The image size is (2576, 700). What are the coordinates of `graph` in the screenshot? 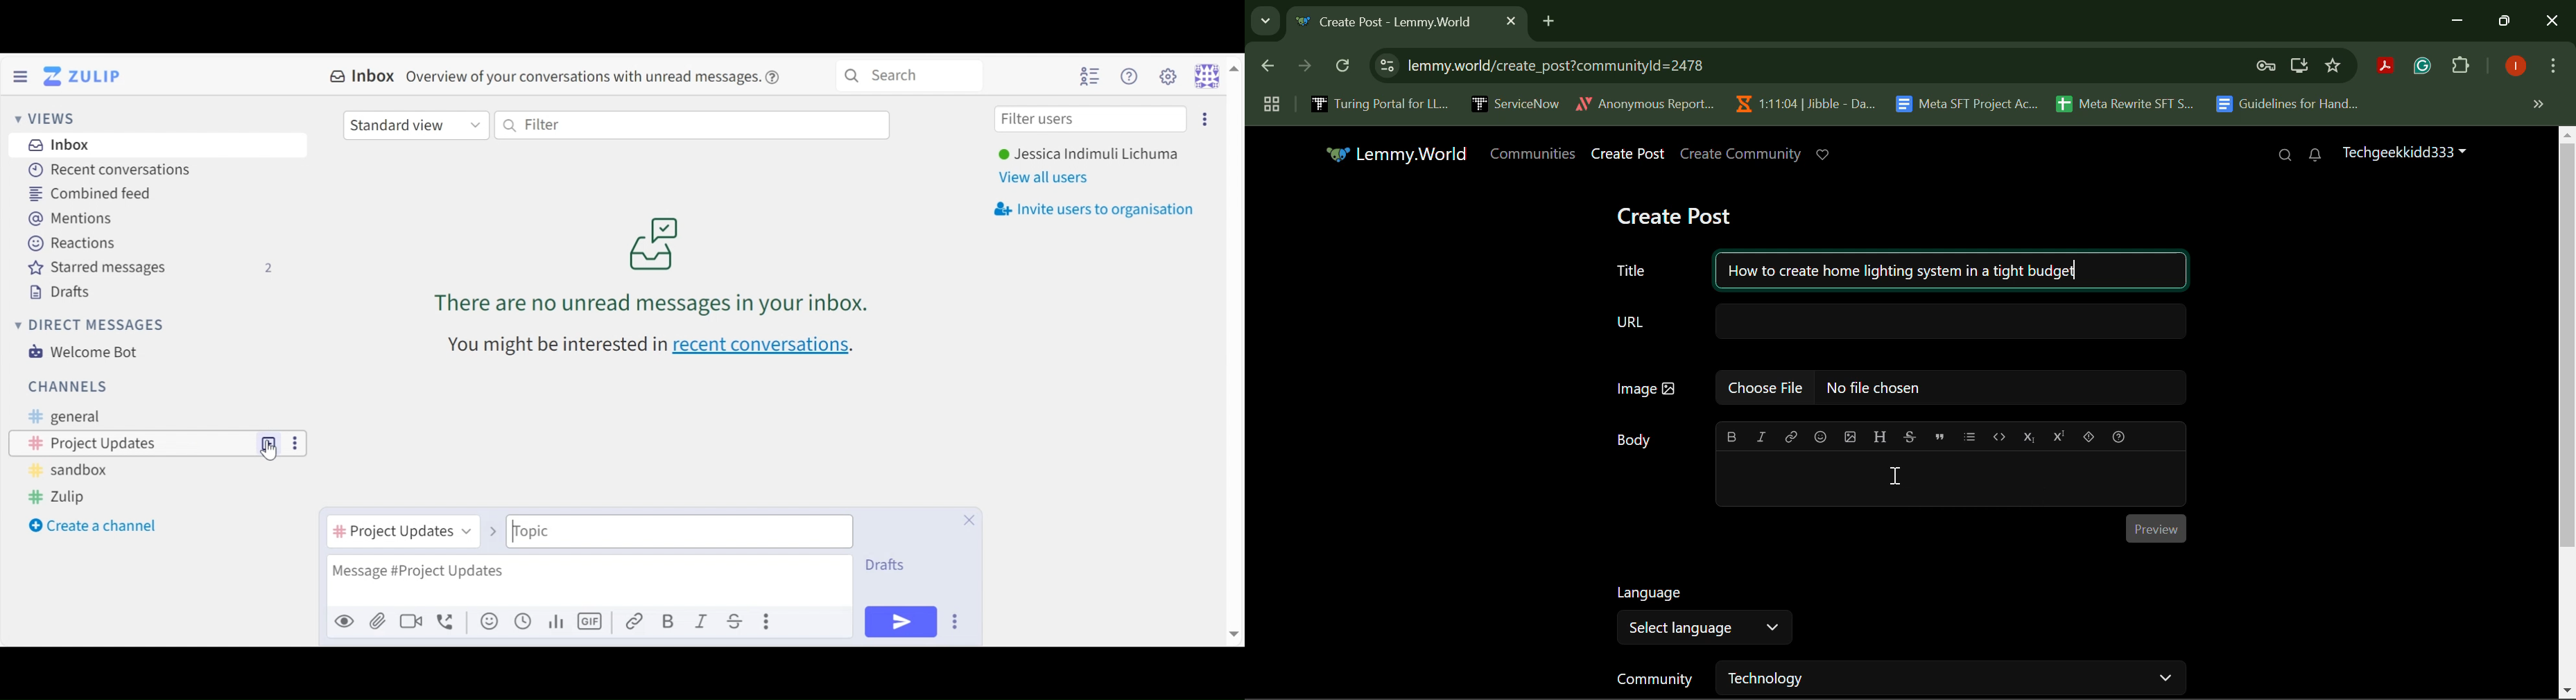 It's located at (558, 622).